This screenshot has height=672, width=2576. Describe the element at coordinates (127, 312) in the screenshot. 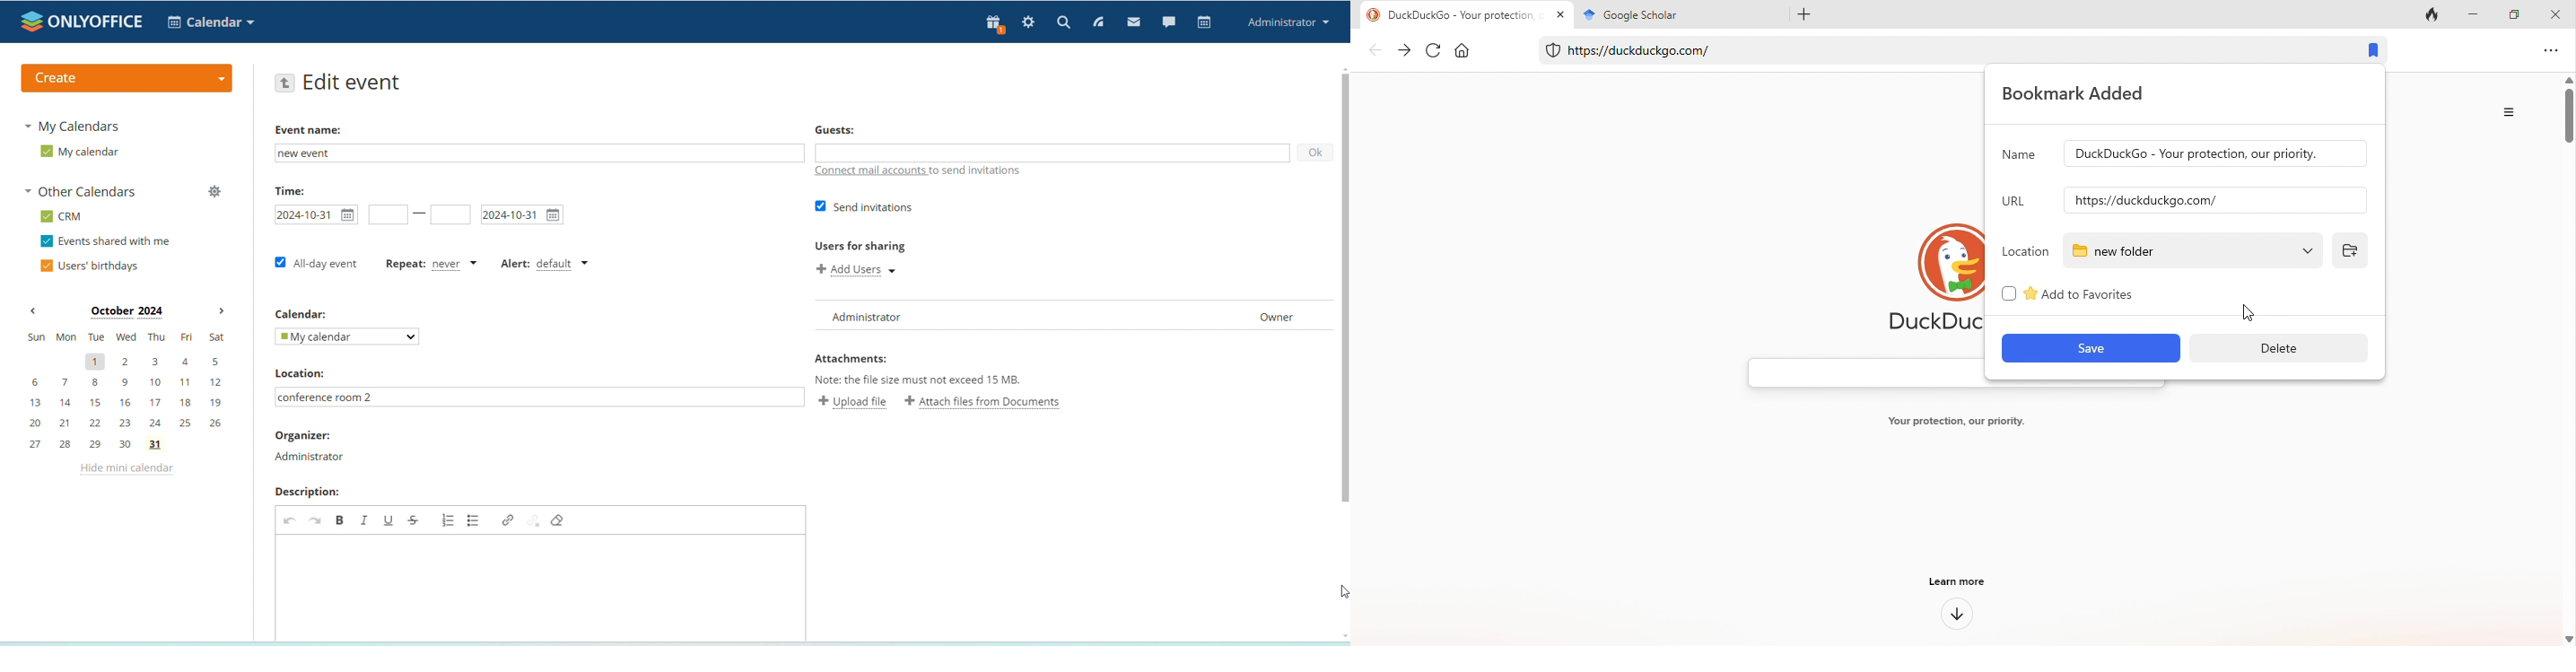

I see `month on display` at that location.